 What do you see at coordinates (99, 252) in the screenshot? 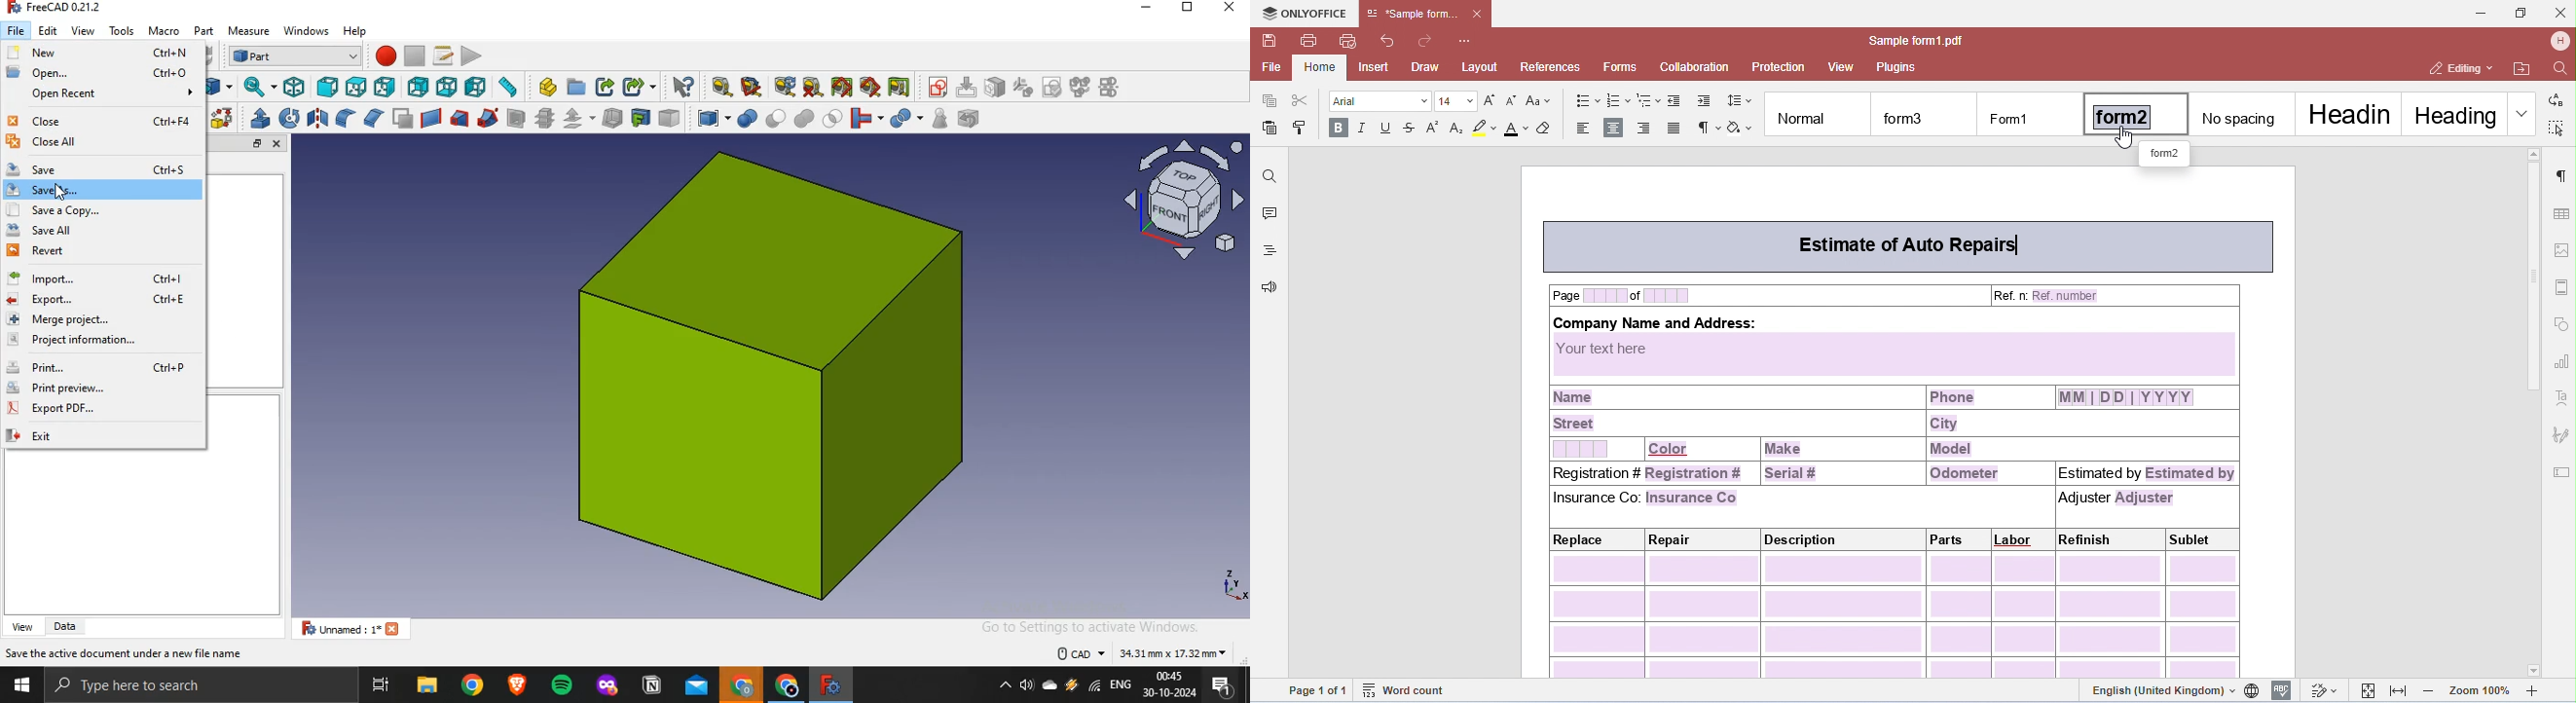
I see `revert` at bounding box center [99, 252].